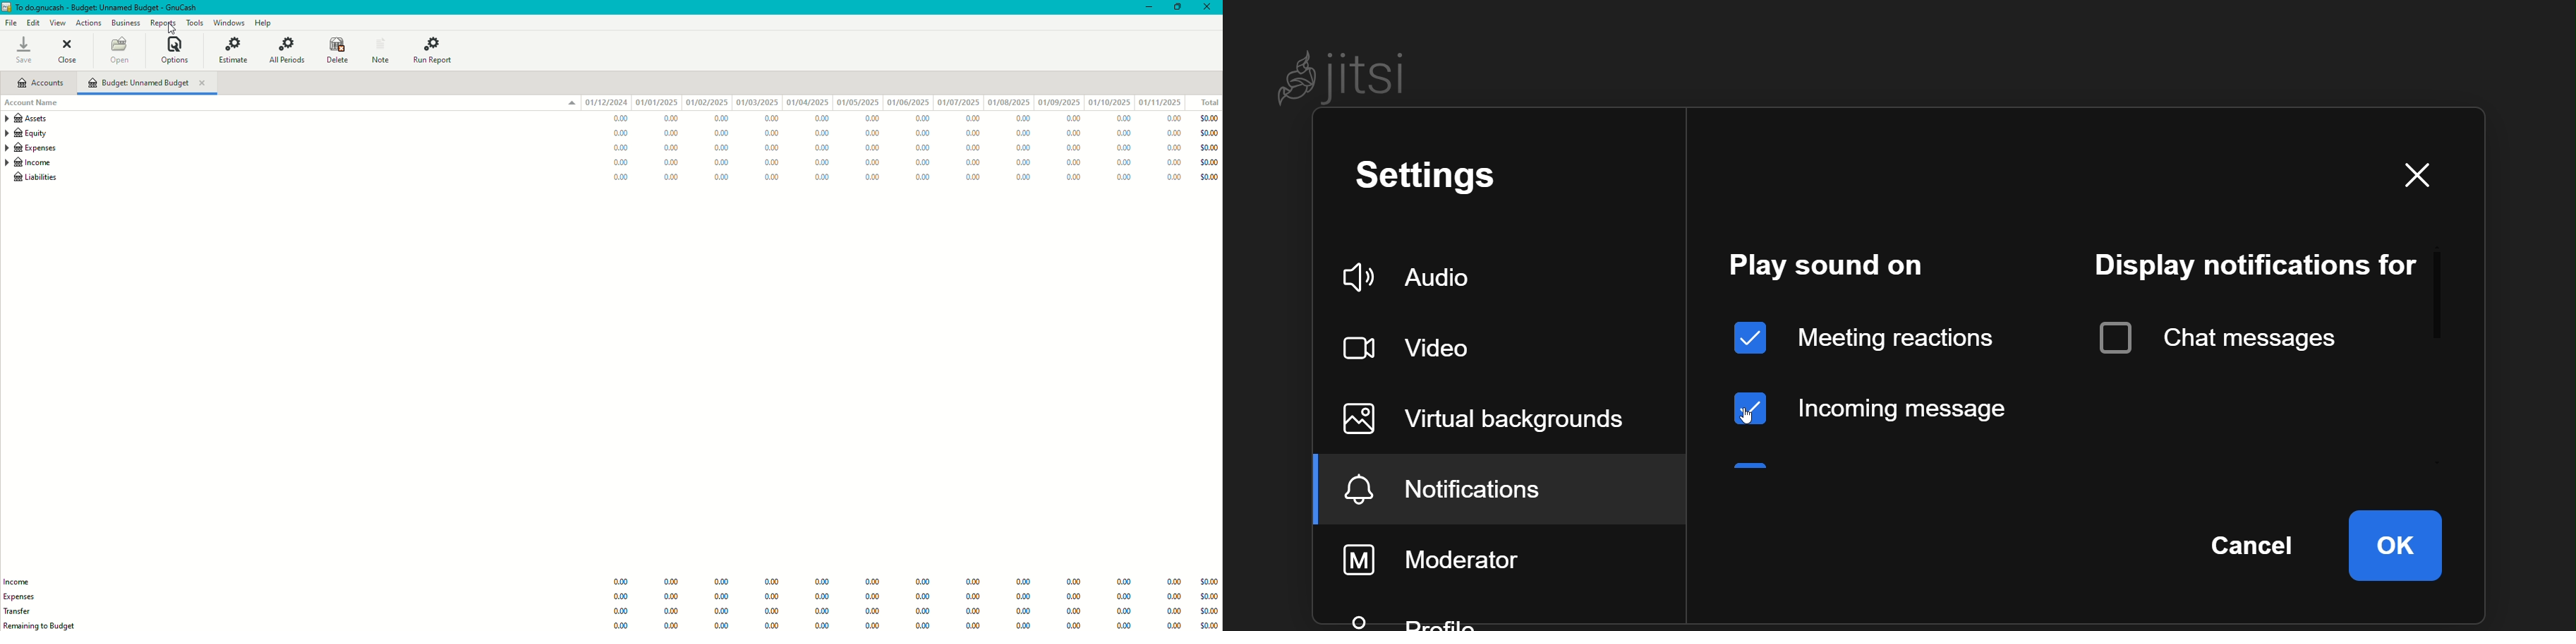 This screenshot has width=2576, height=644. Describe the element at coordinates (1419, 347) in the screenshot. I see `video` at that location.